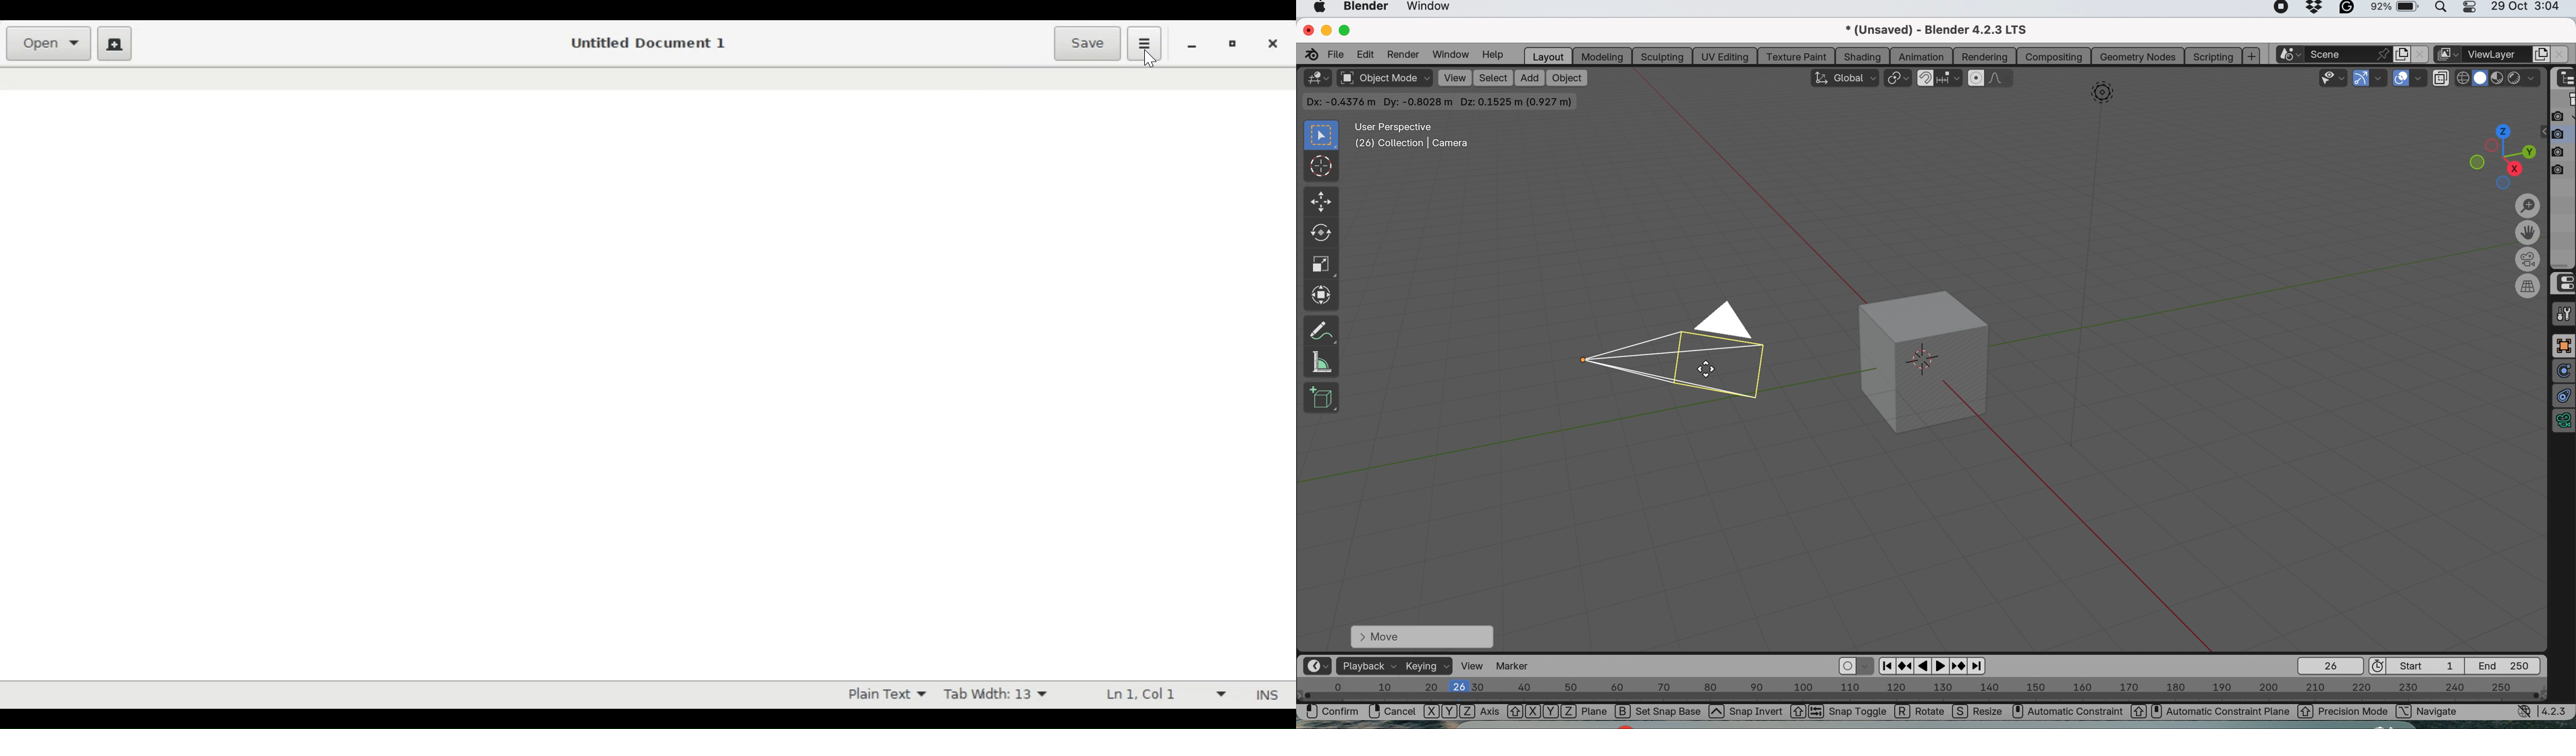  I want to click on uv editing, so click(1726, 55).